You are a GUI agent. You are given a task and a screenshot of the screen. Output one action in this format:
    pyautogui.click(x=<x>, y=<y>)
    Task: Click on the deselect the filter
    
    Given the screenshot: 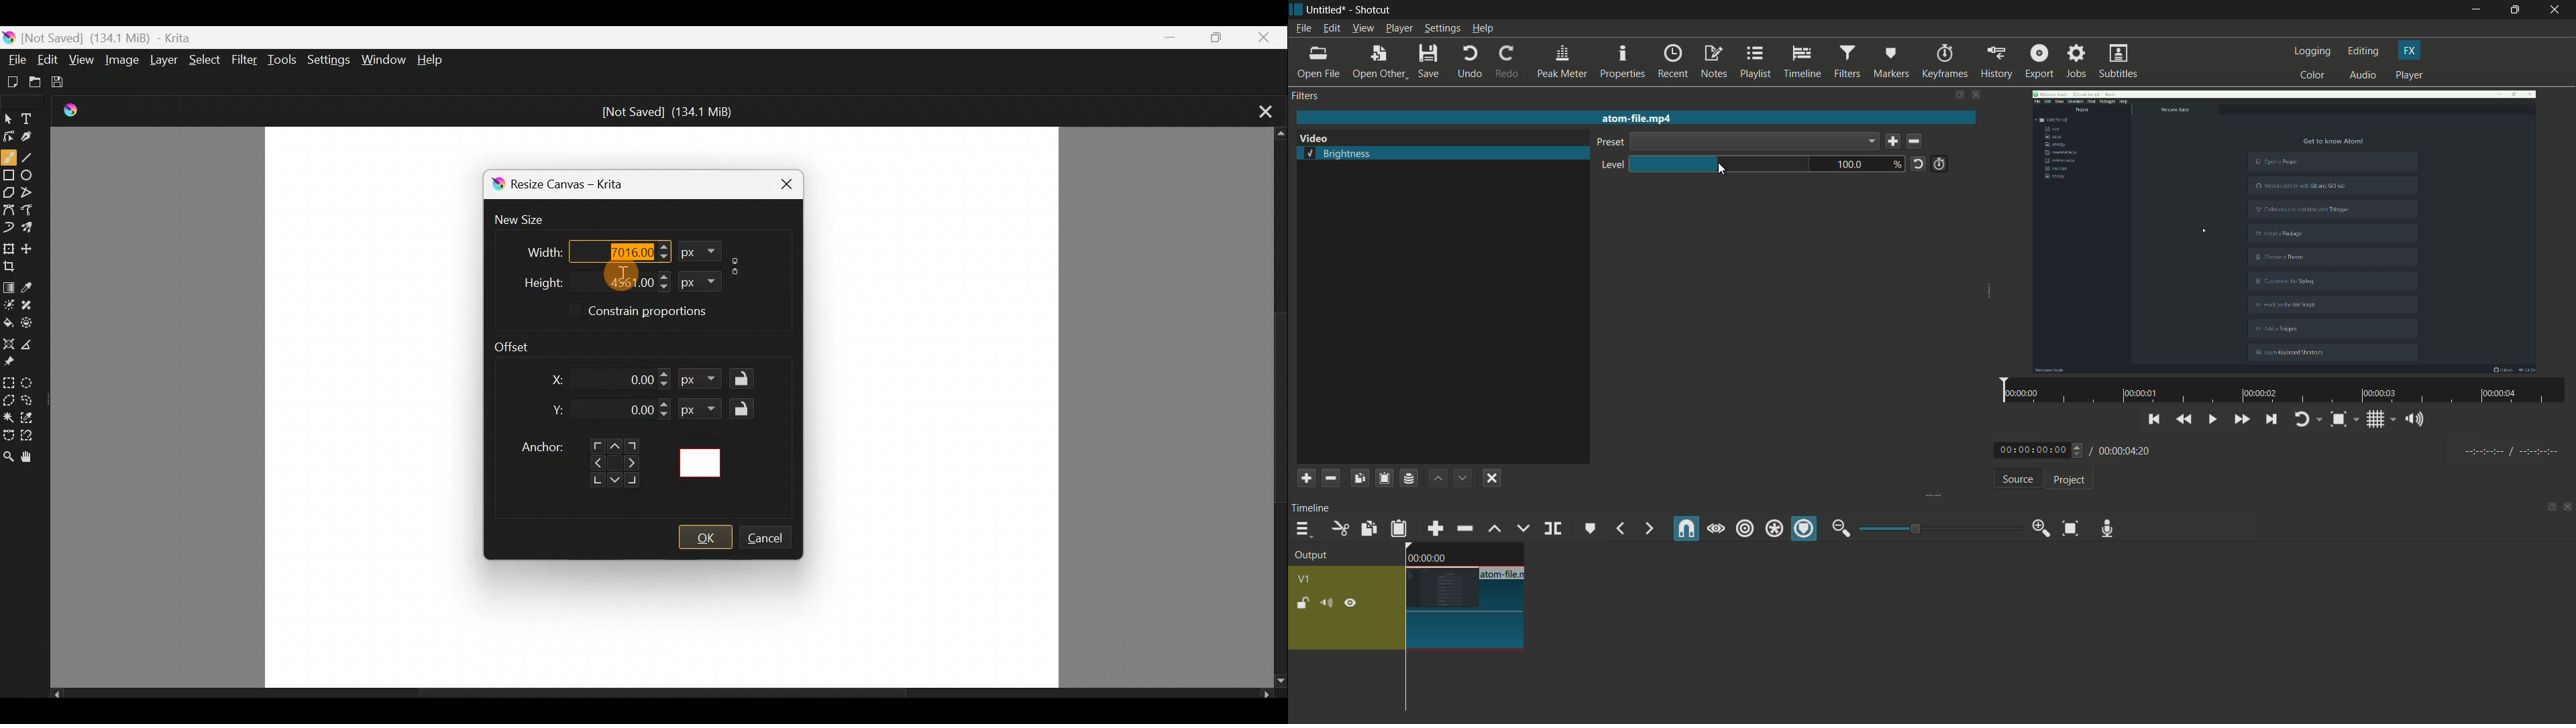 What is the action you would take?
    pyautogui.click(x=1492, y=478)
    